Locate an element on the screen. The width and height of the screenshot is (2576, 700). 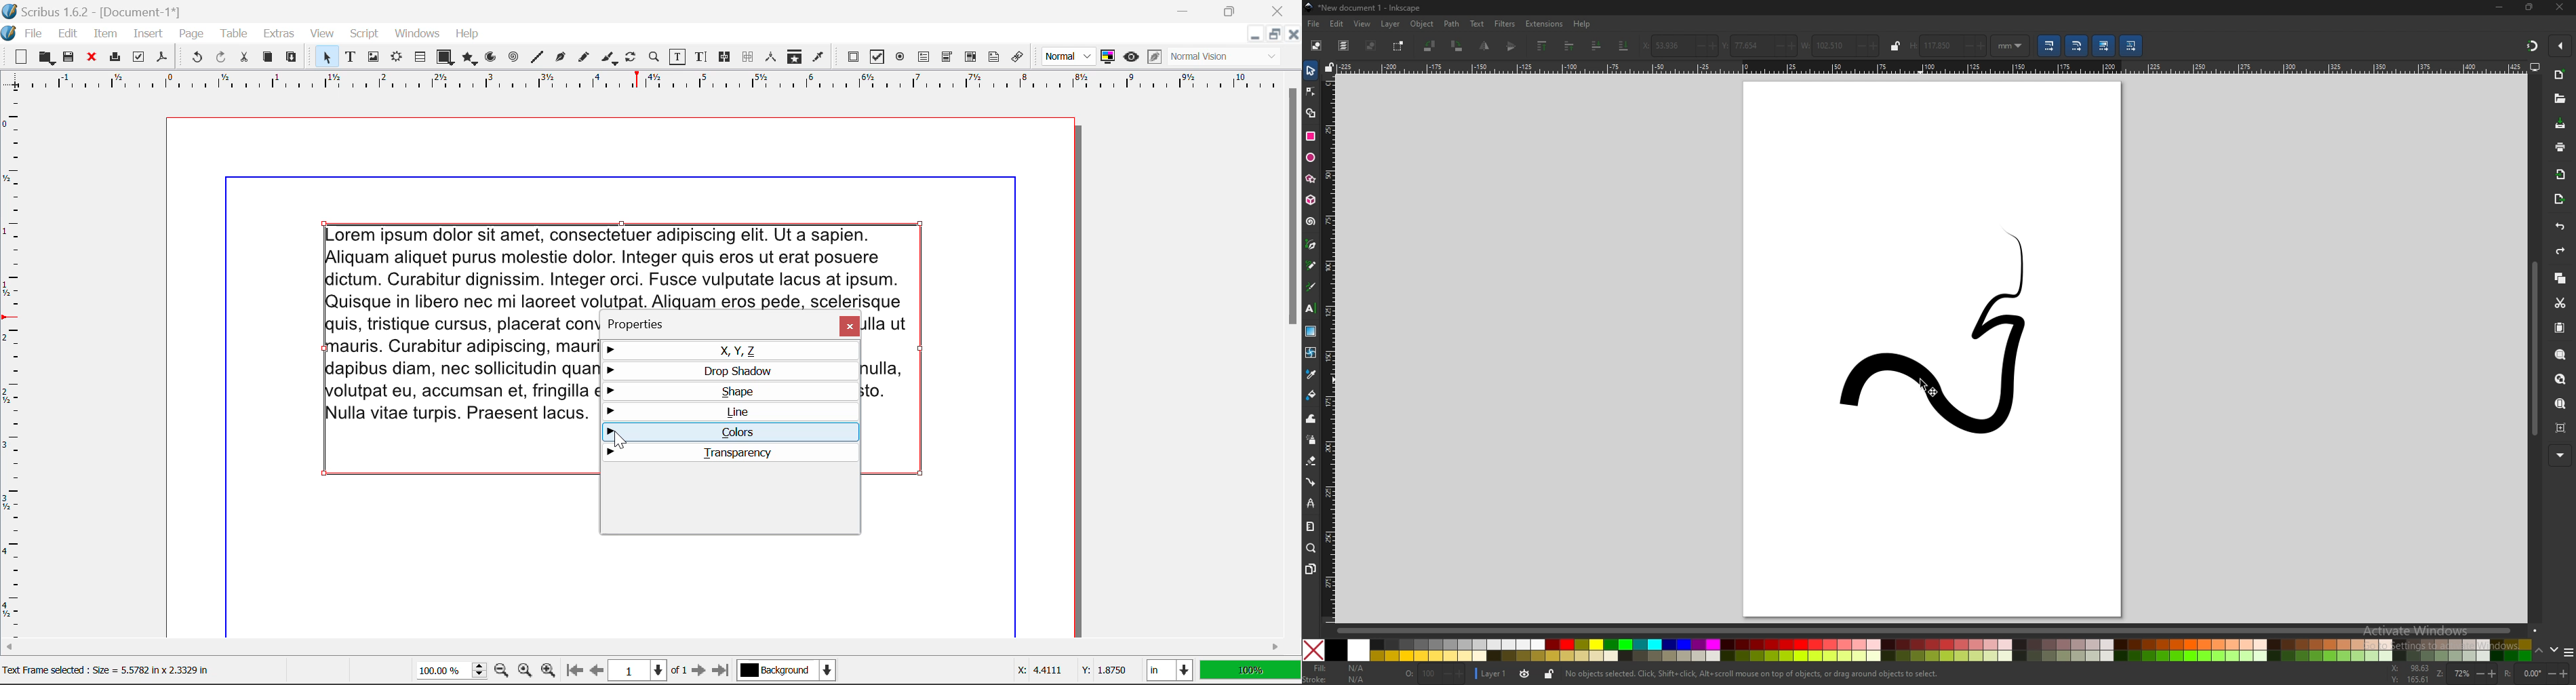
Shapes is located at coordinates (445, 58).